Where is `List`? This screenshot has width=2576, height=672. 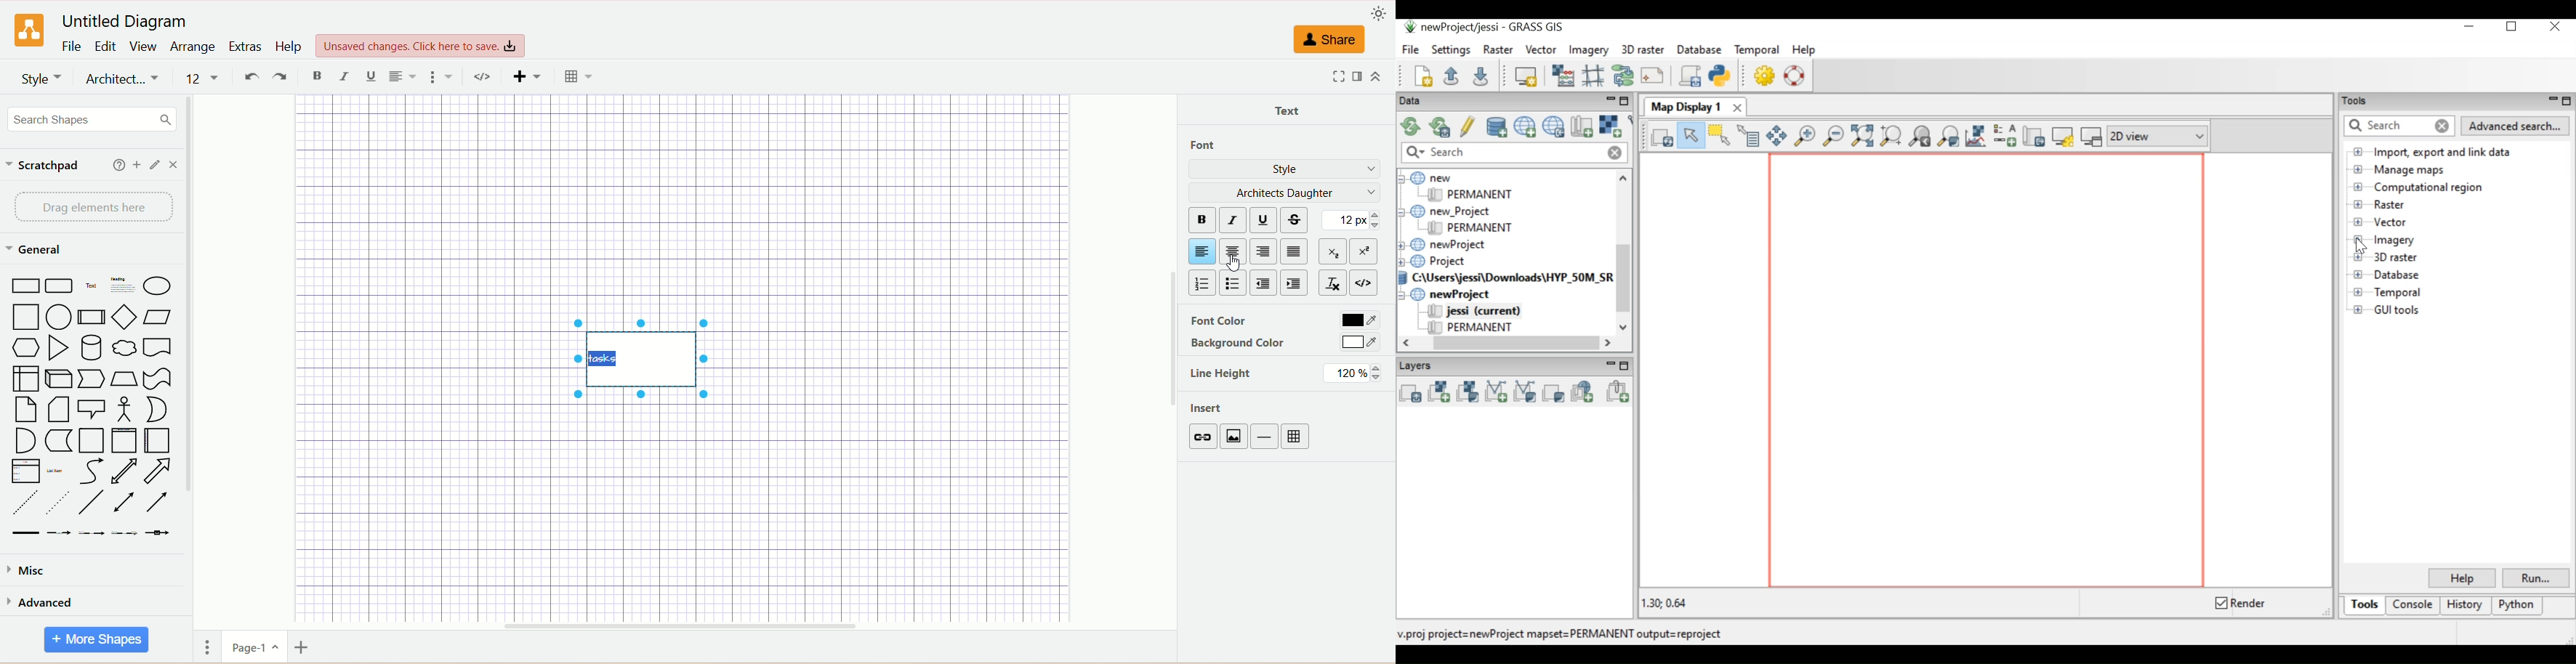 List is located at coordinates (25, 472).